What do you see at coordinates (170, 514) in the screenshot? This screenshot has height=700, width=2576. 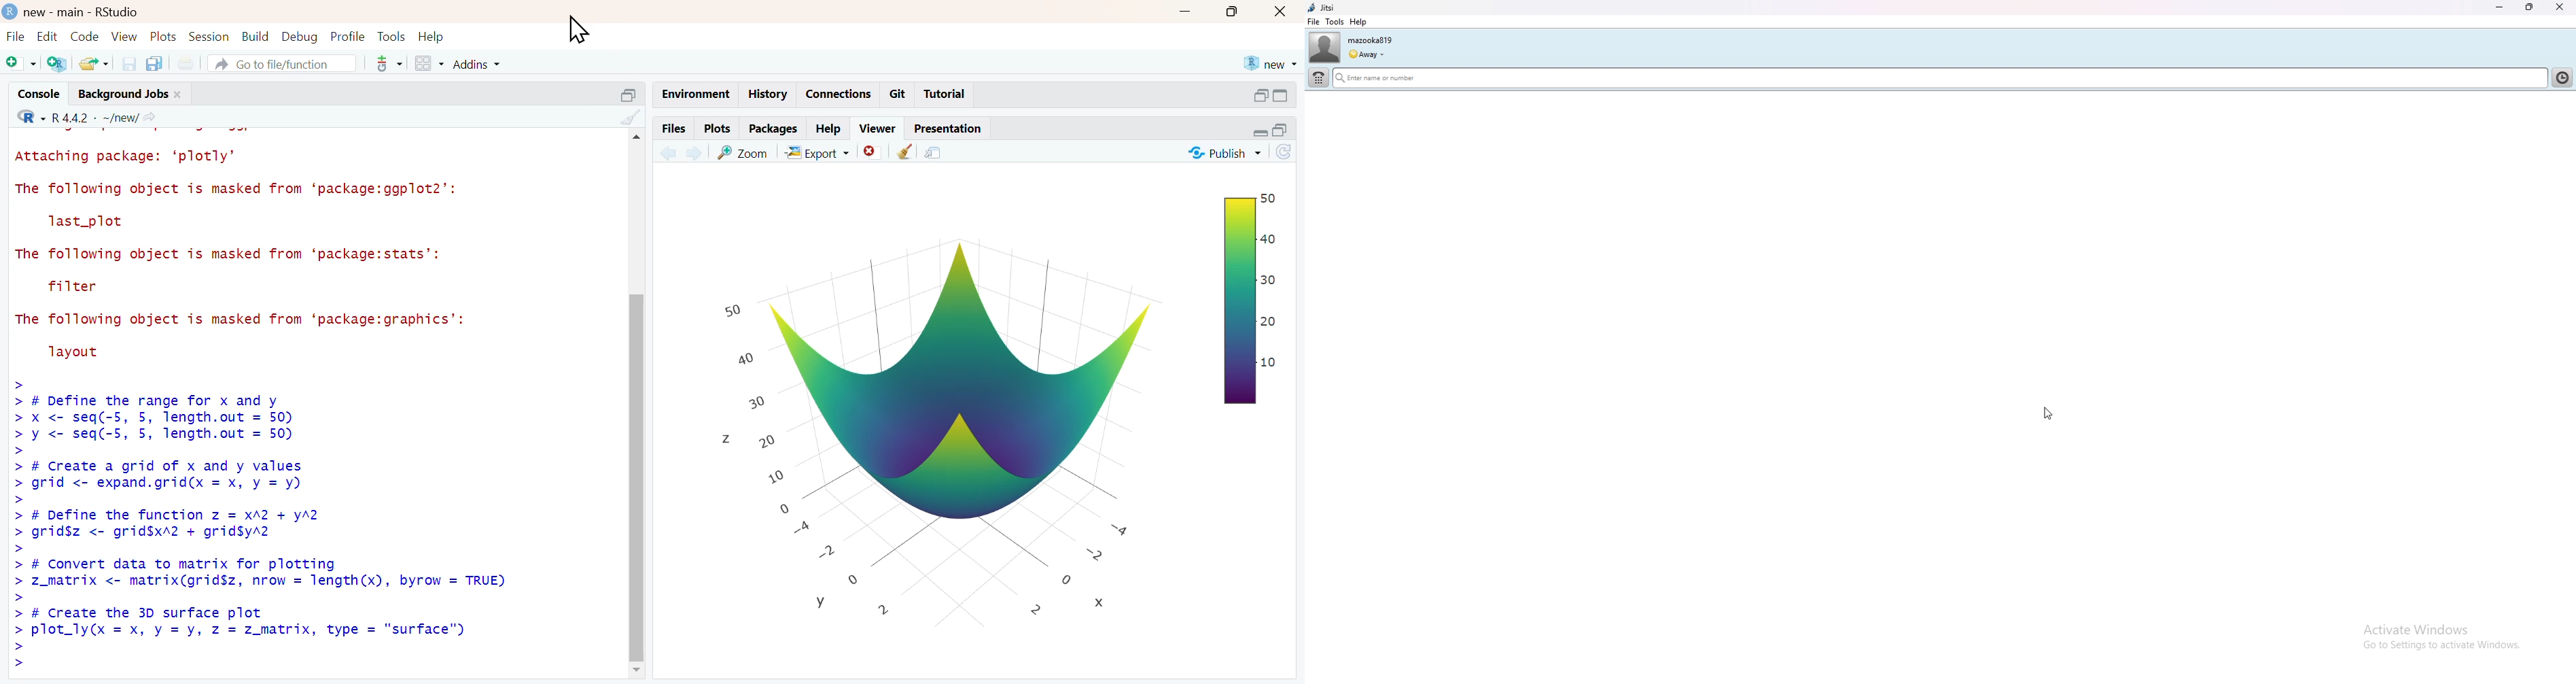 I see `> # Define the function z = X^2 + y^2` at bounding box center [170, 514].